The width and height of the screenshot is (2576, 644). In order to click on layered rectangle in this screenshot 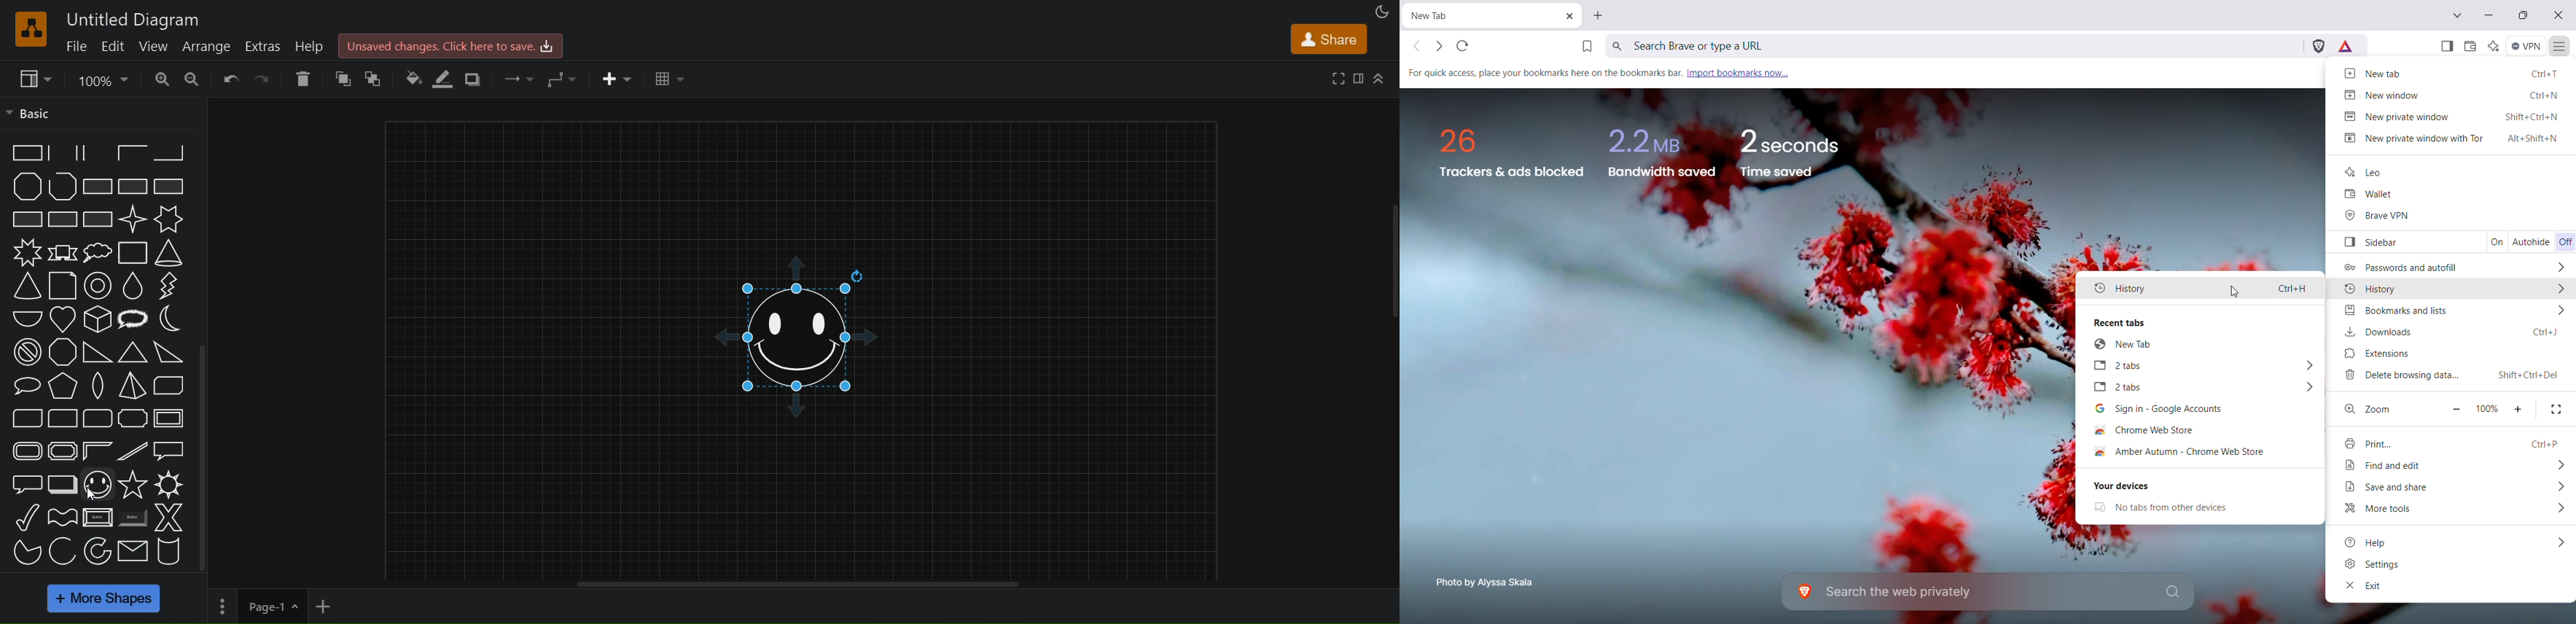, I will do `click(62, 485)`.